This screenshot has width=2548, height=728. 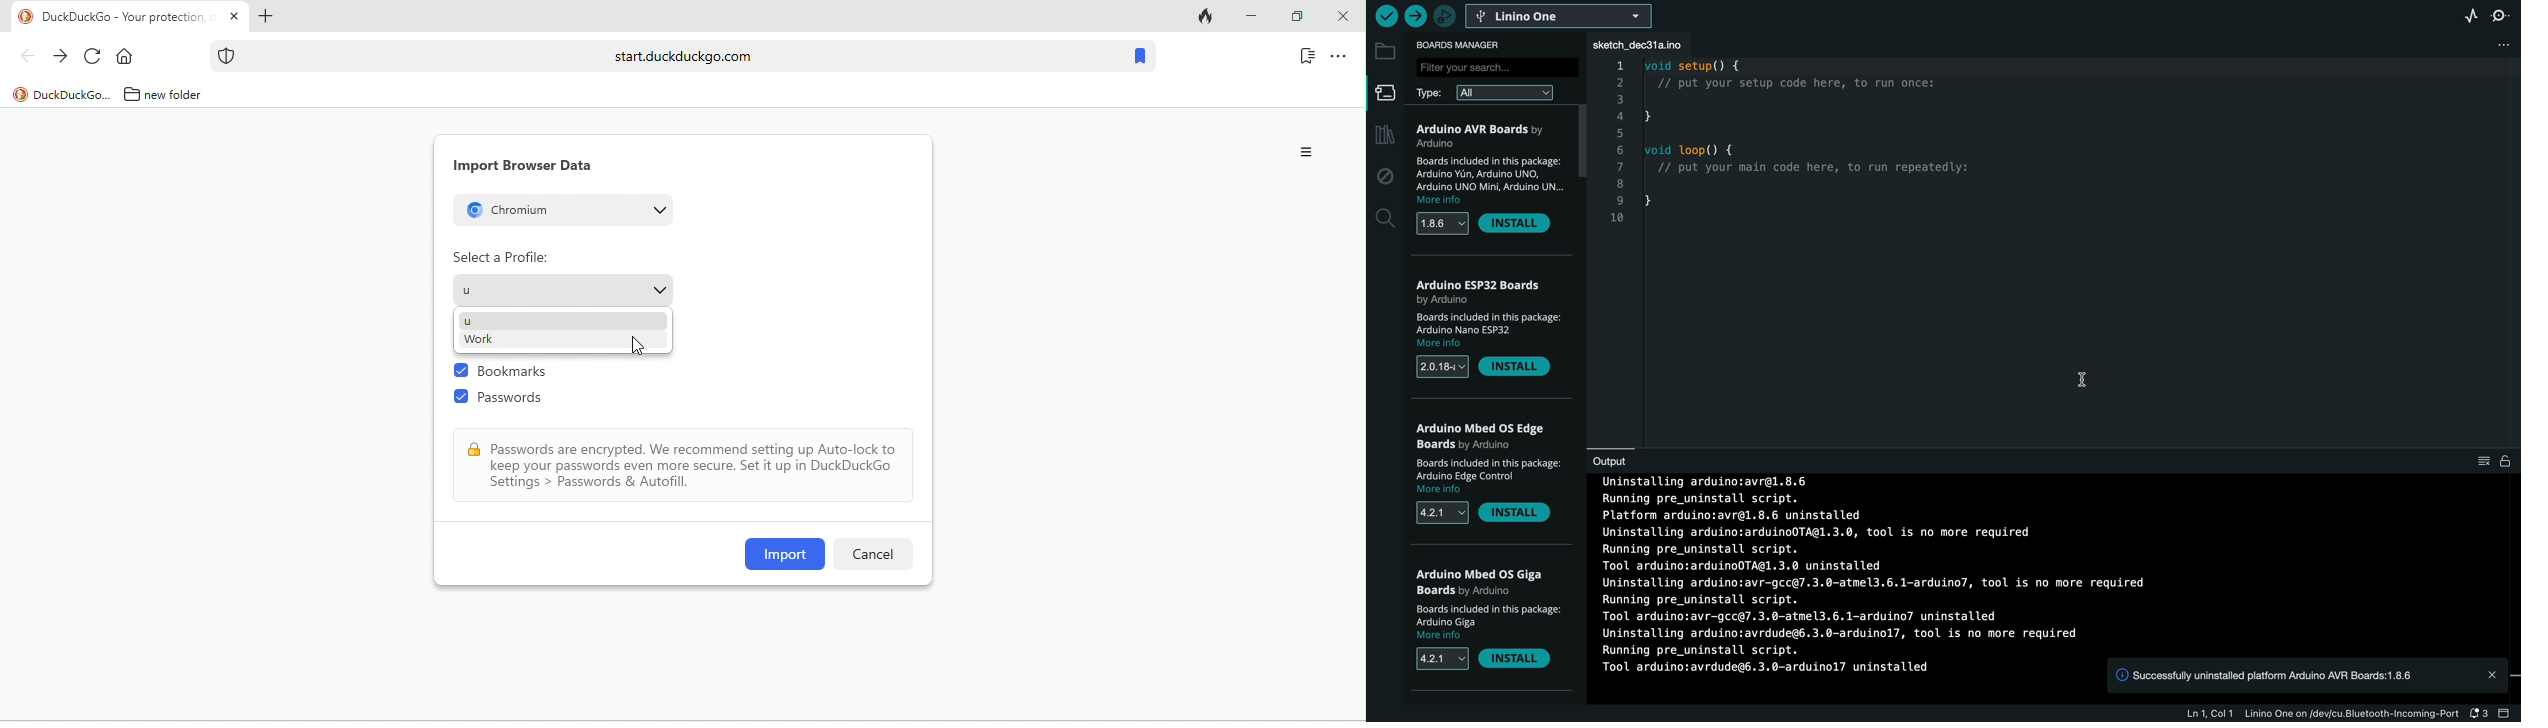 What do you see at coordinates (1443, 514) in the screenshot?
I see `versions` at bounding box center [1443, 514].